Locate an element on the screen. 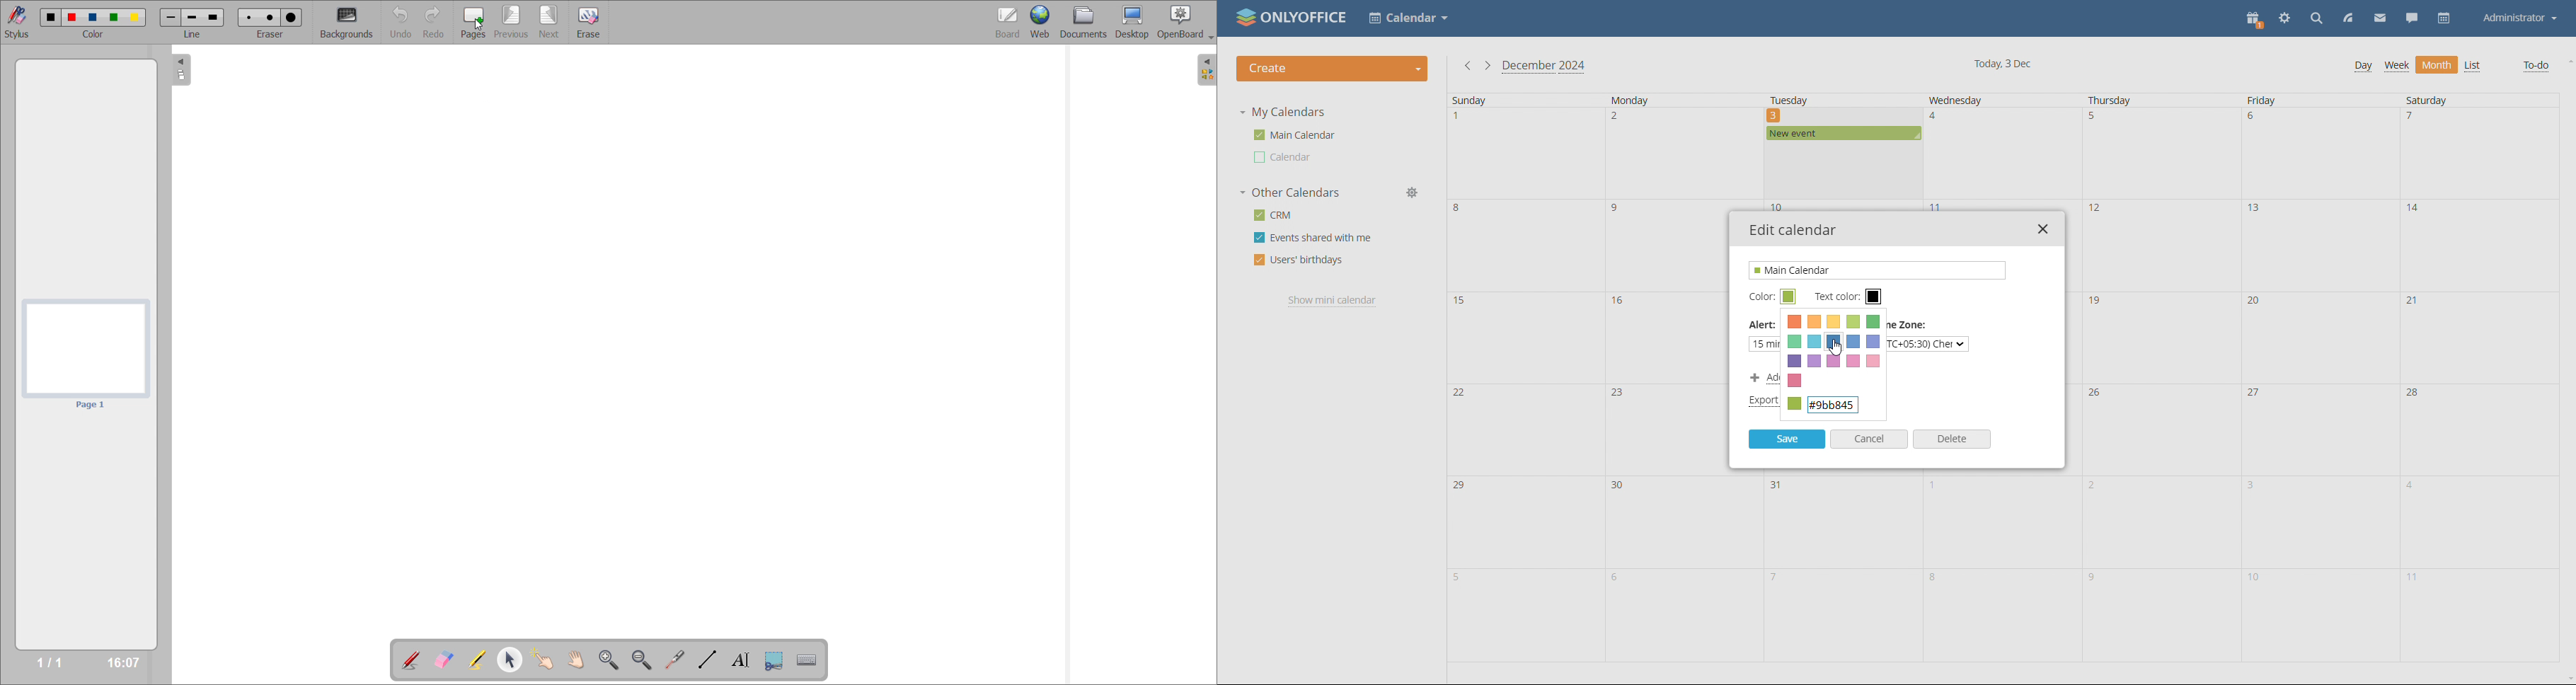 This screenshot has height=700, width=2576. date is located at coordinates (2001, 154).